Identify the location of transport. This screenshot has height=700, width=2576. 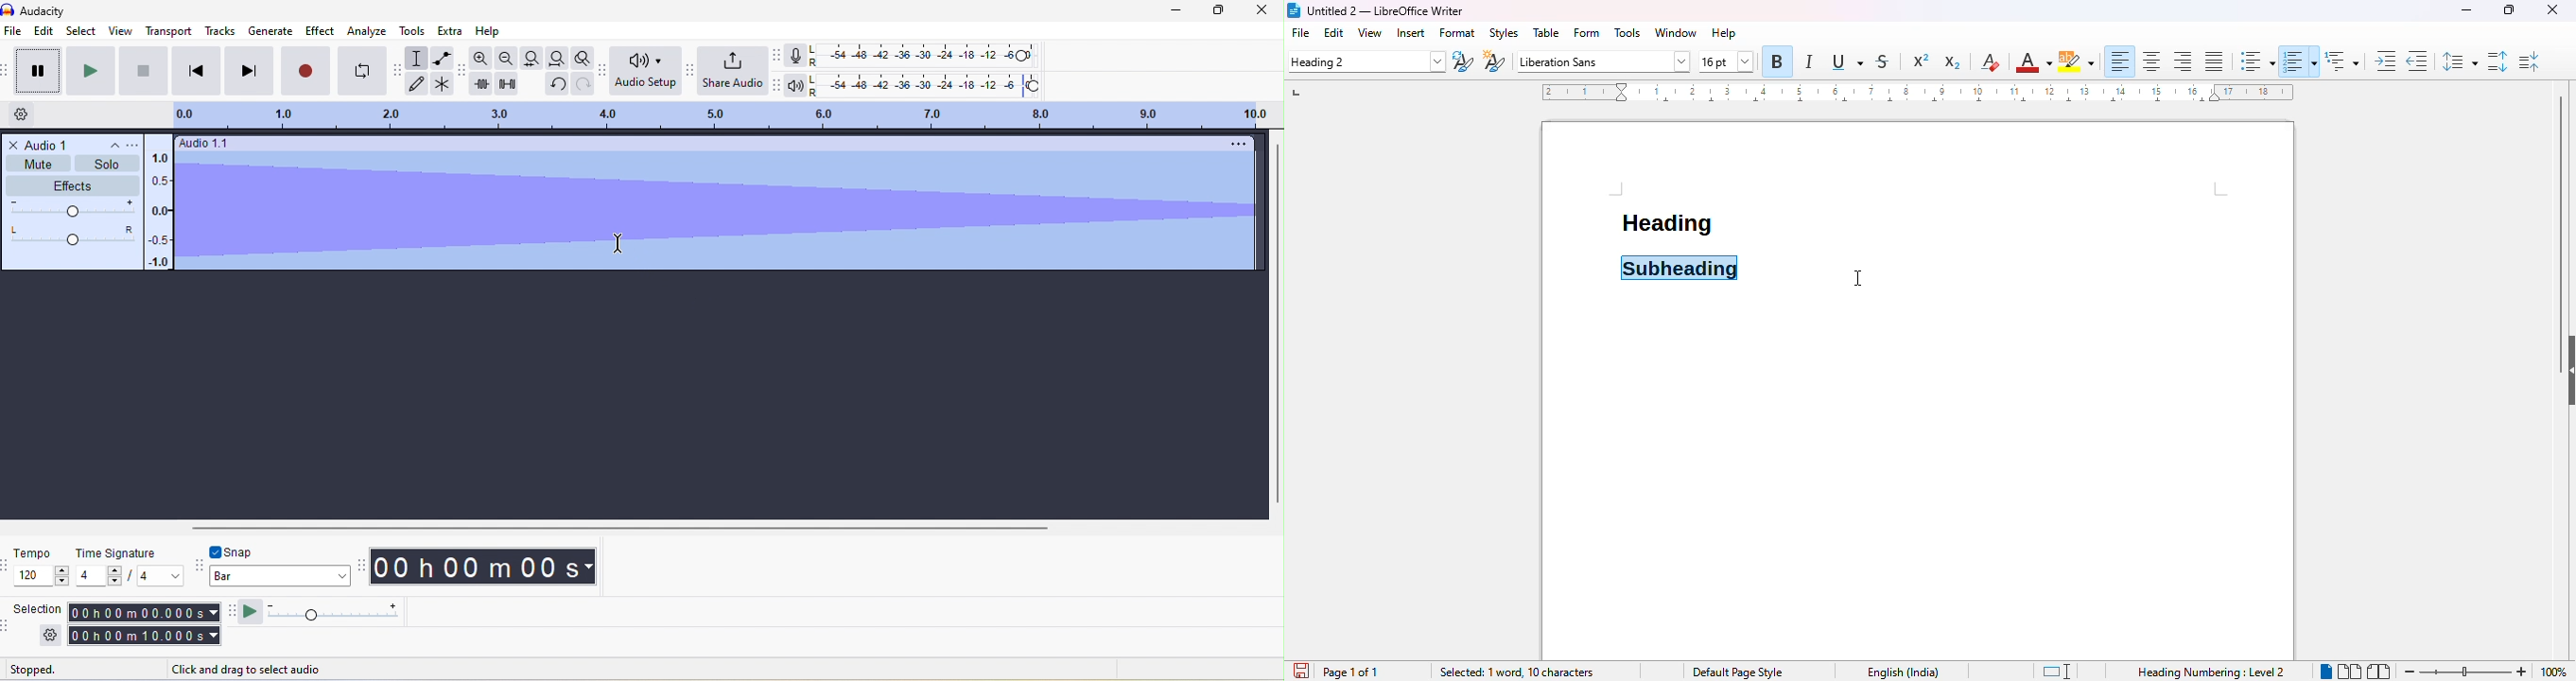
(171, 32).